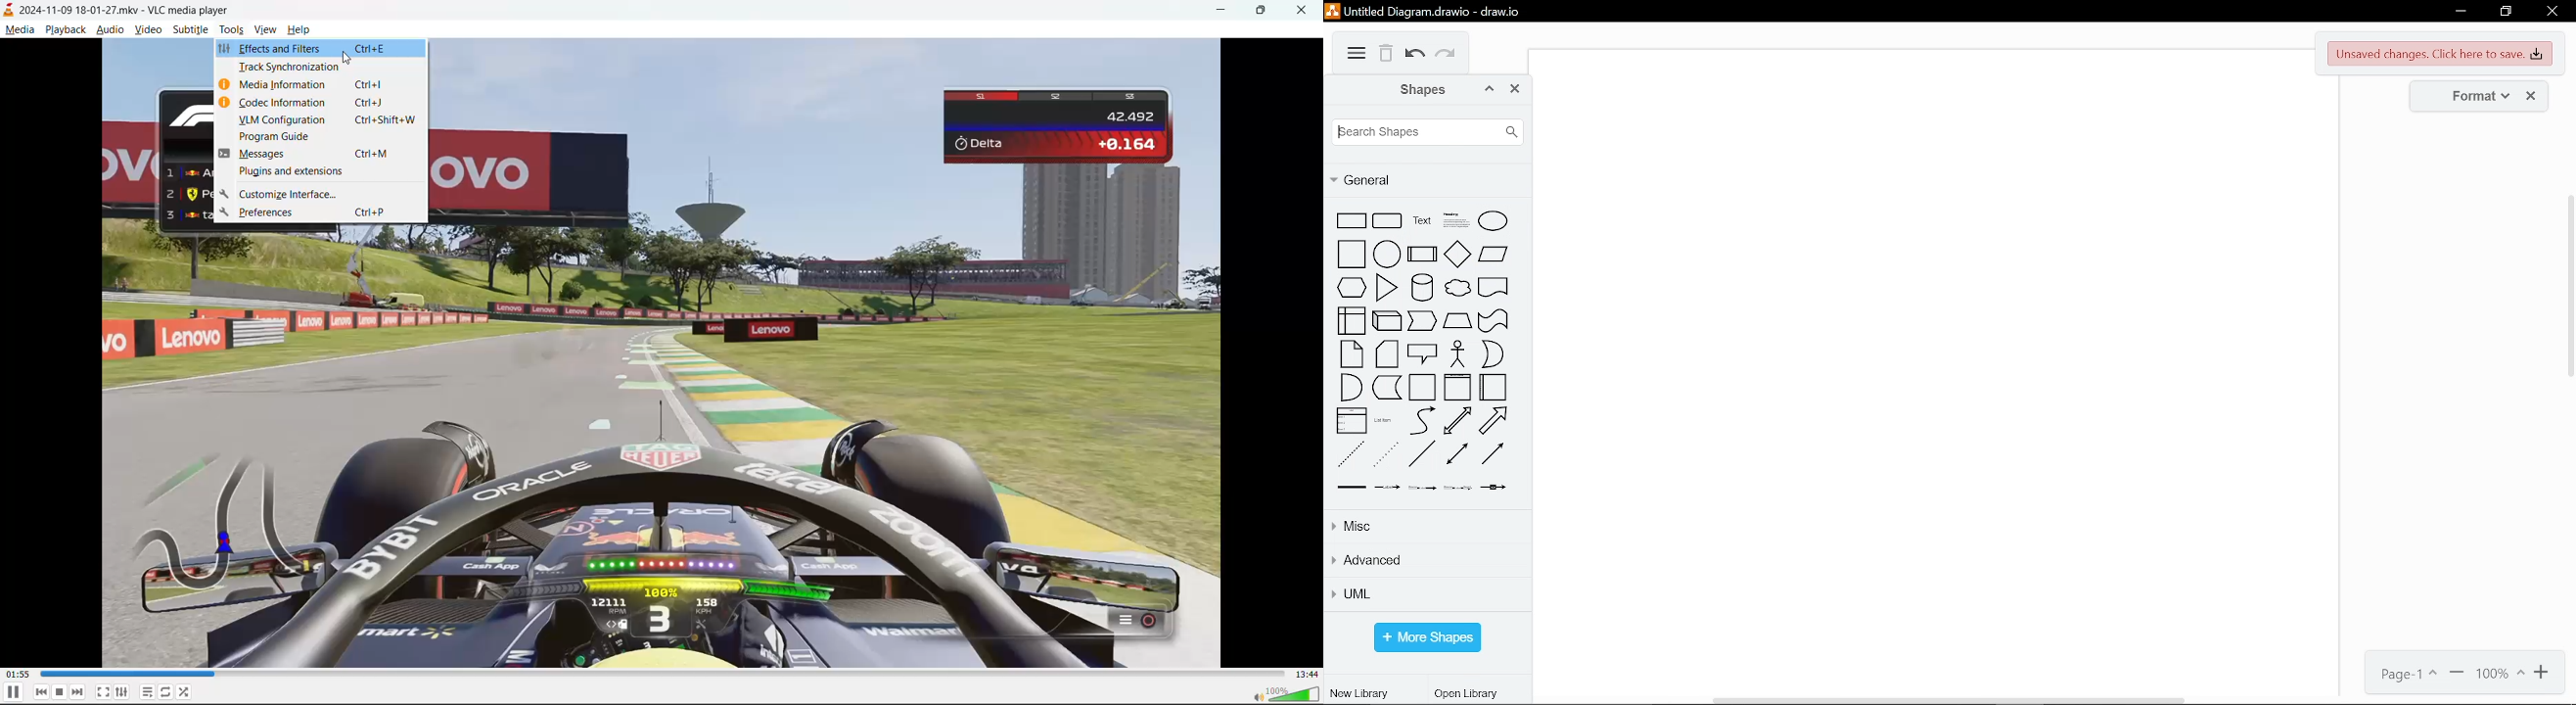  Describe the element at coordinates (1387, 54) in the screenshot. I see `delete` at that location.